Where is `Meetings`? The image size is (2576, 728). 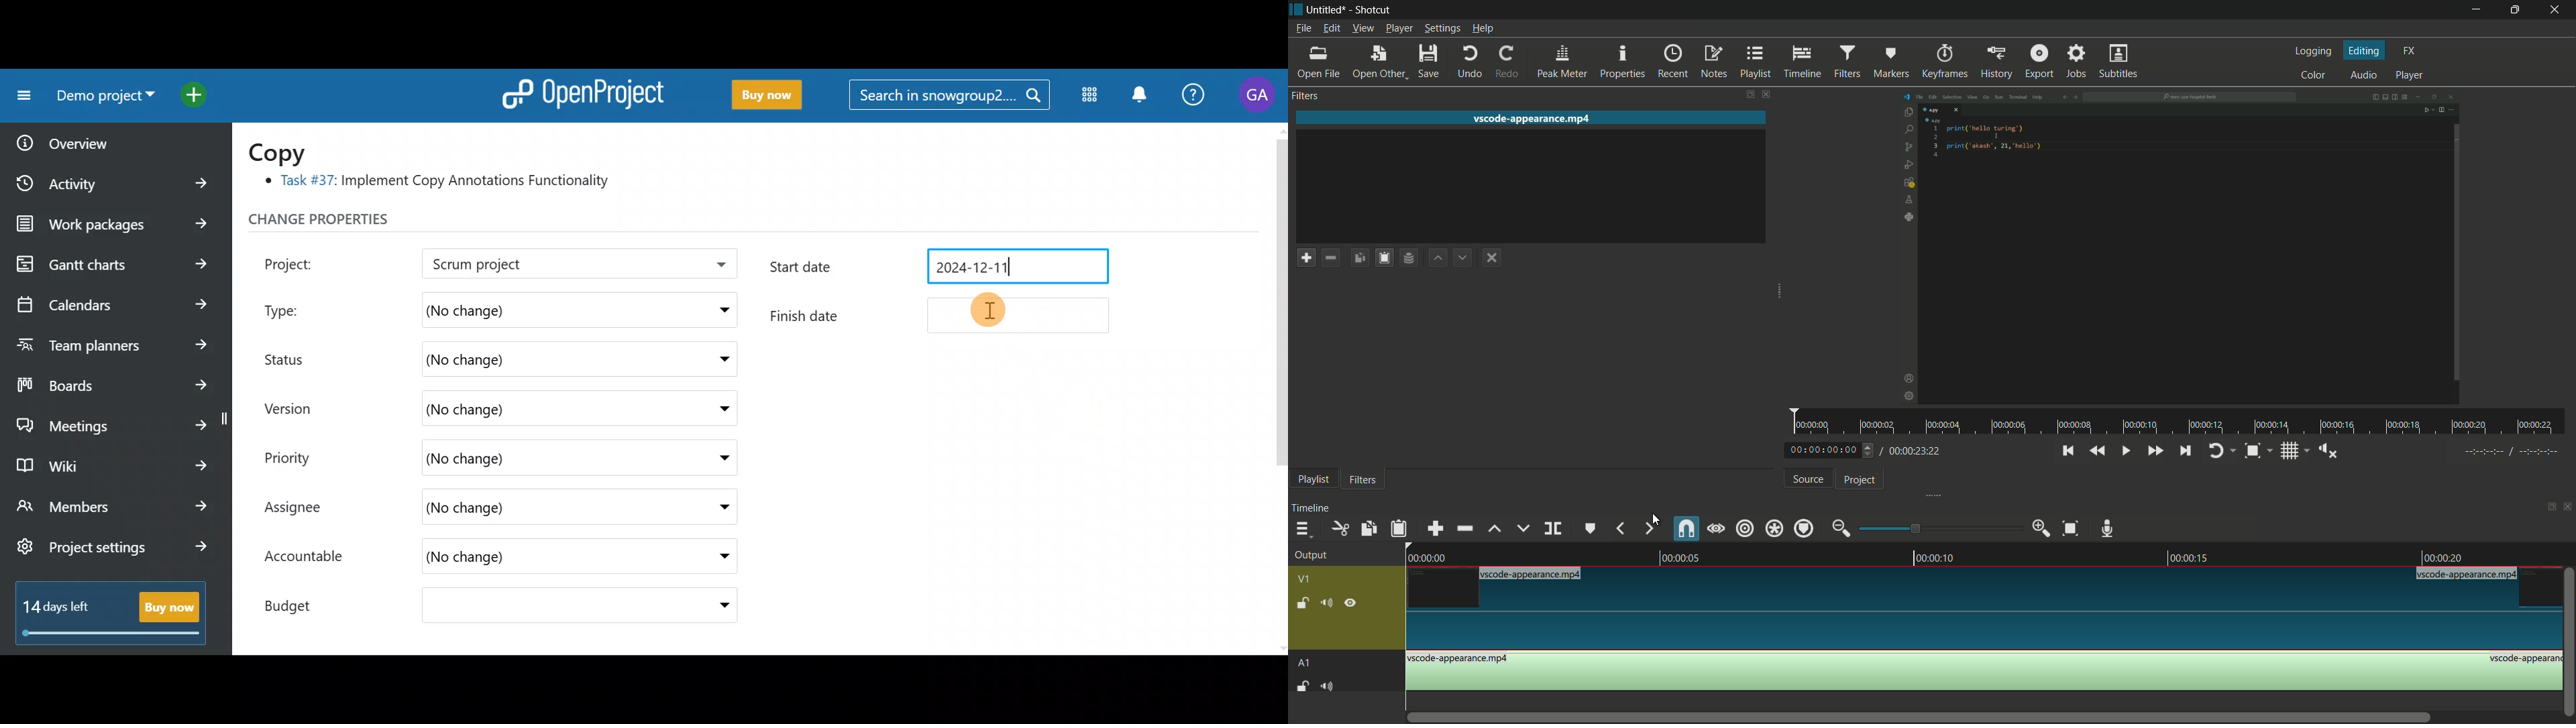
Meetings is located at coordinates (113, 422).